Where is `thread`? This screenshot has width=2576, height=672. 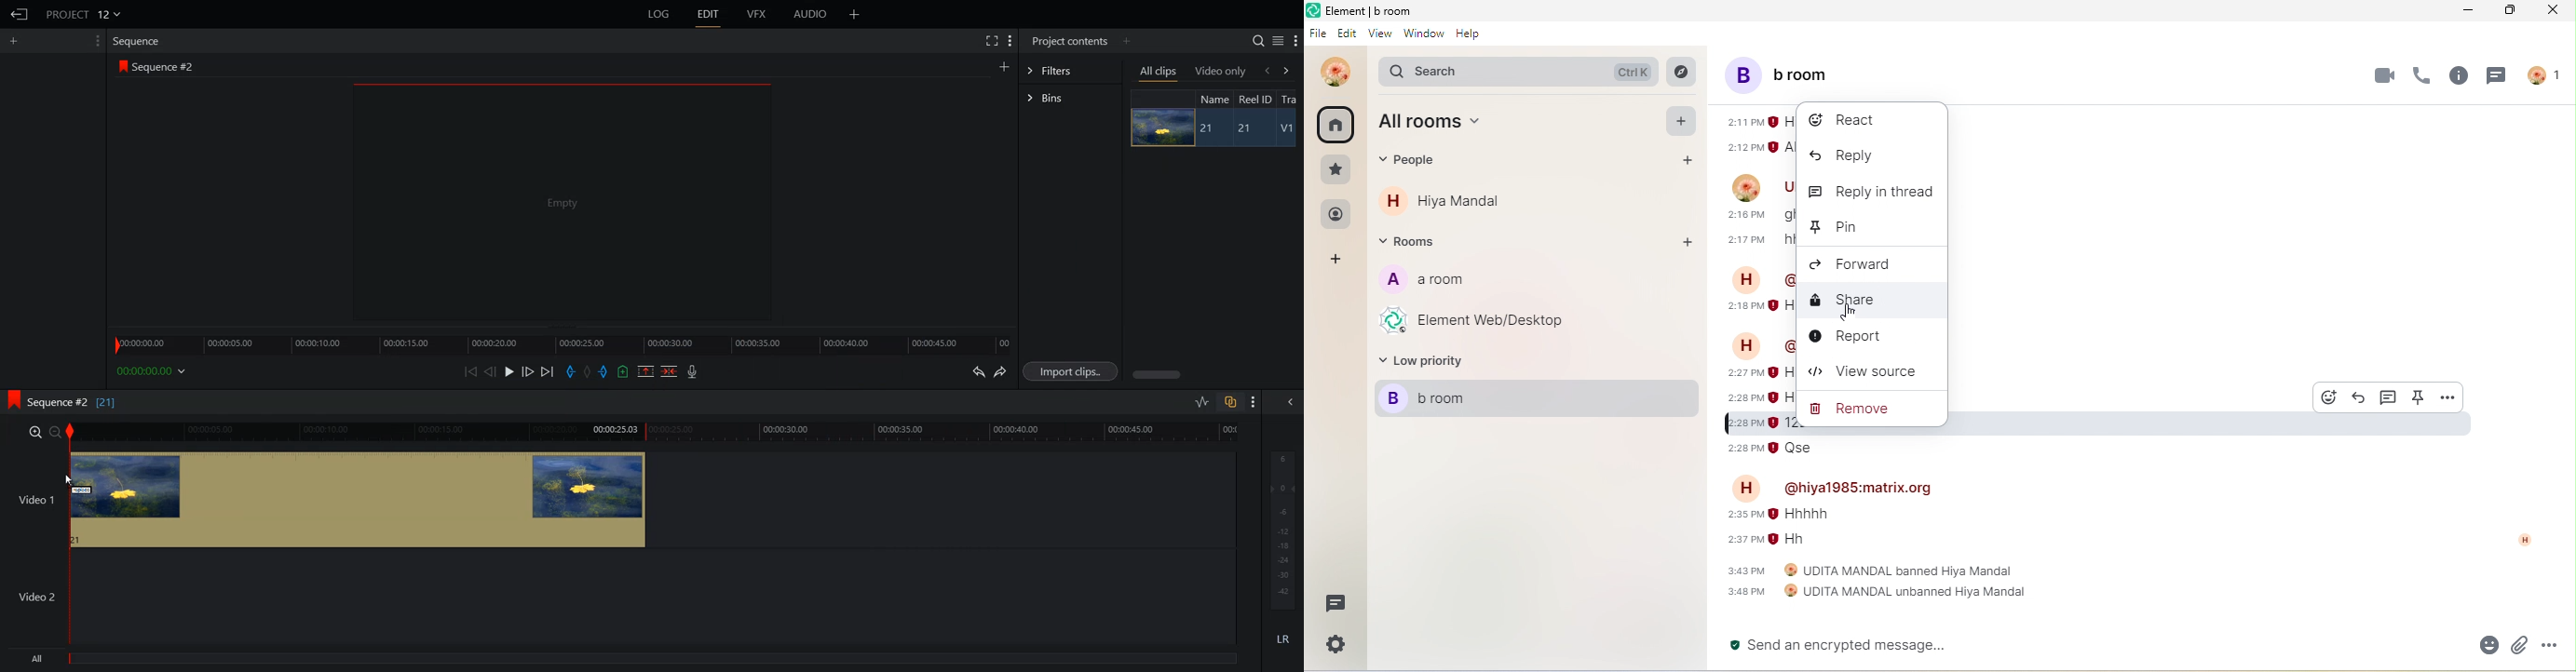
thread is located at coordinates (1335, 604).